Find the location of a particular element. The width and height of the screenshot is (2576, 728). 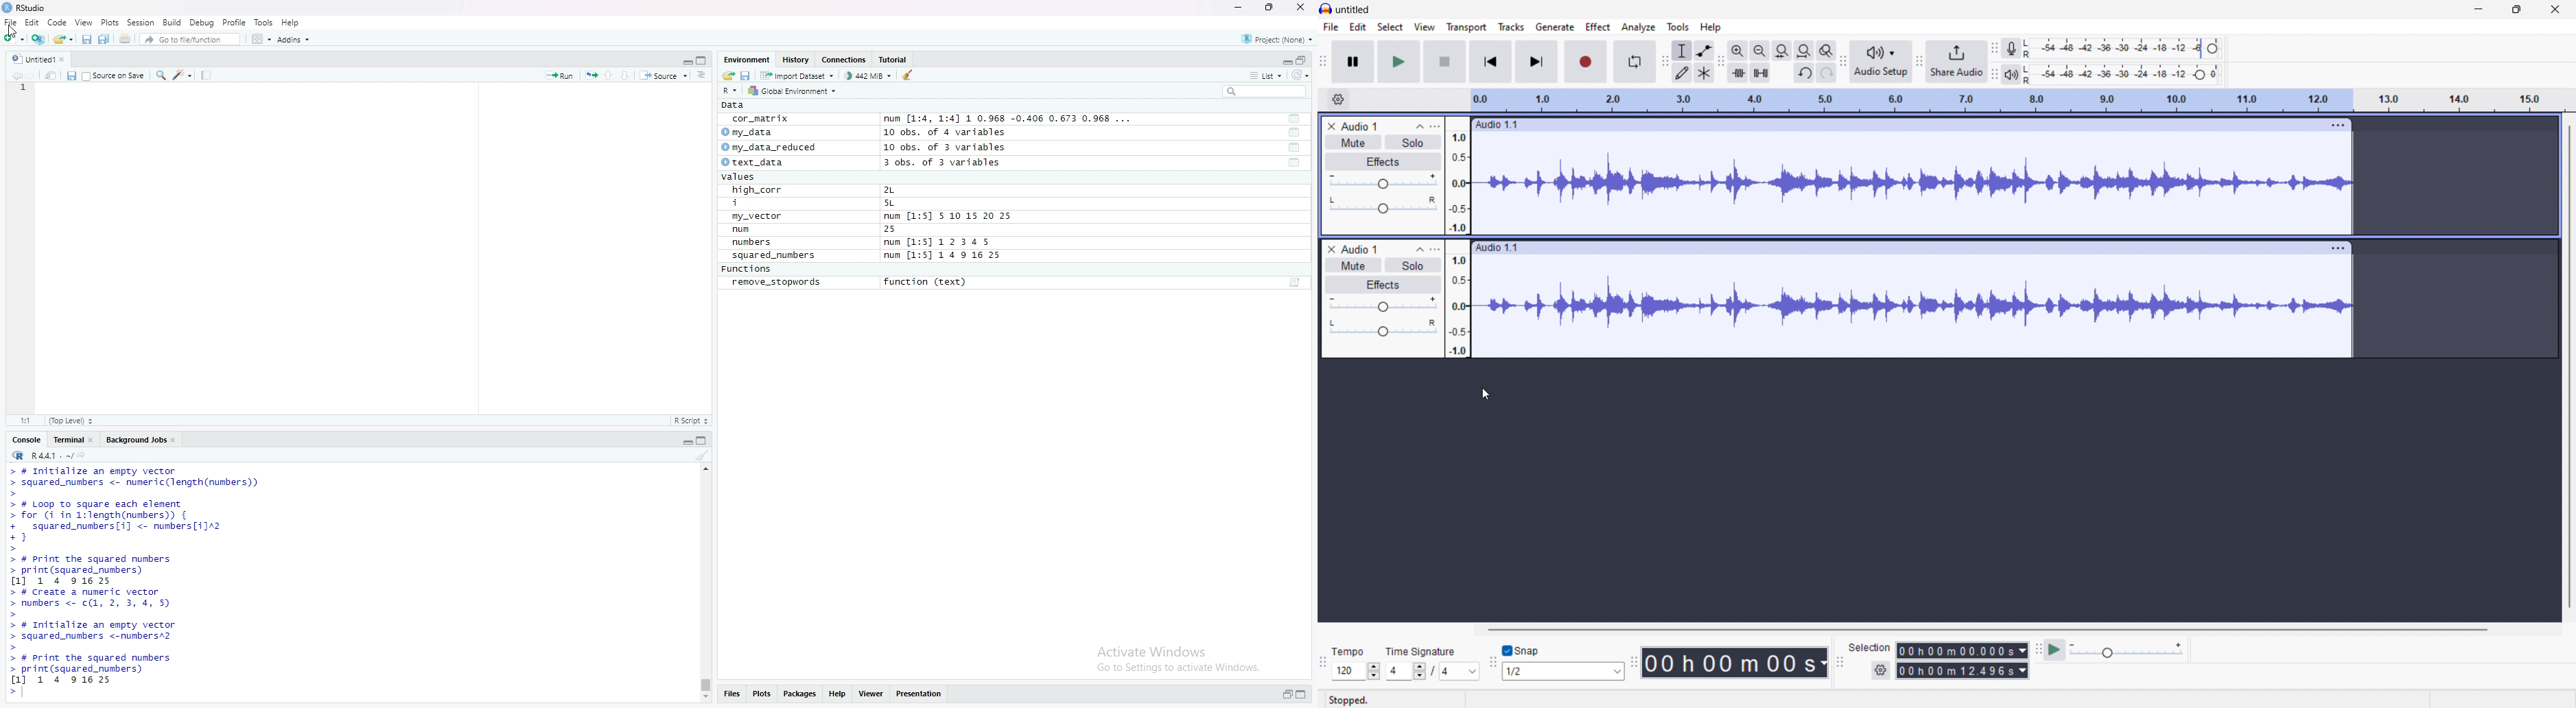

Debug is located at coordinates (202, 23).